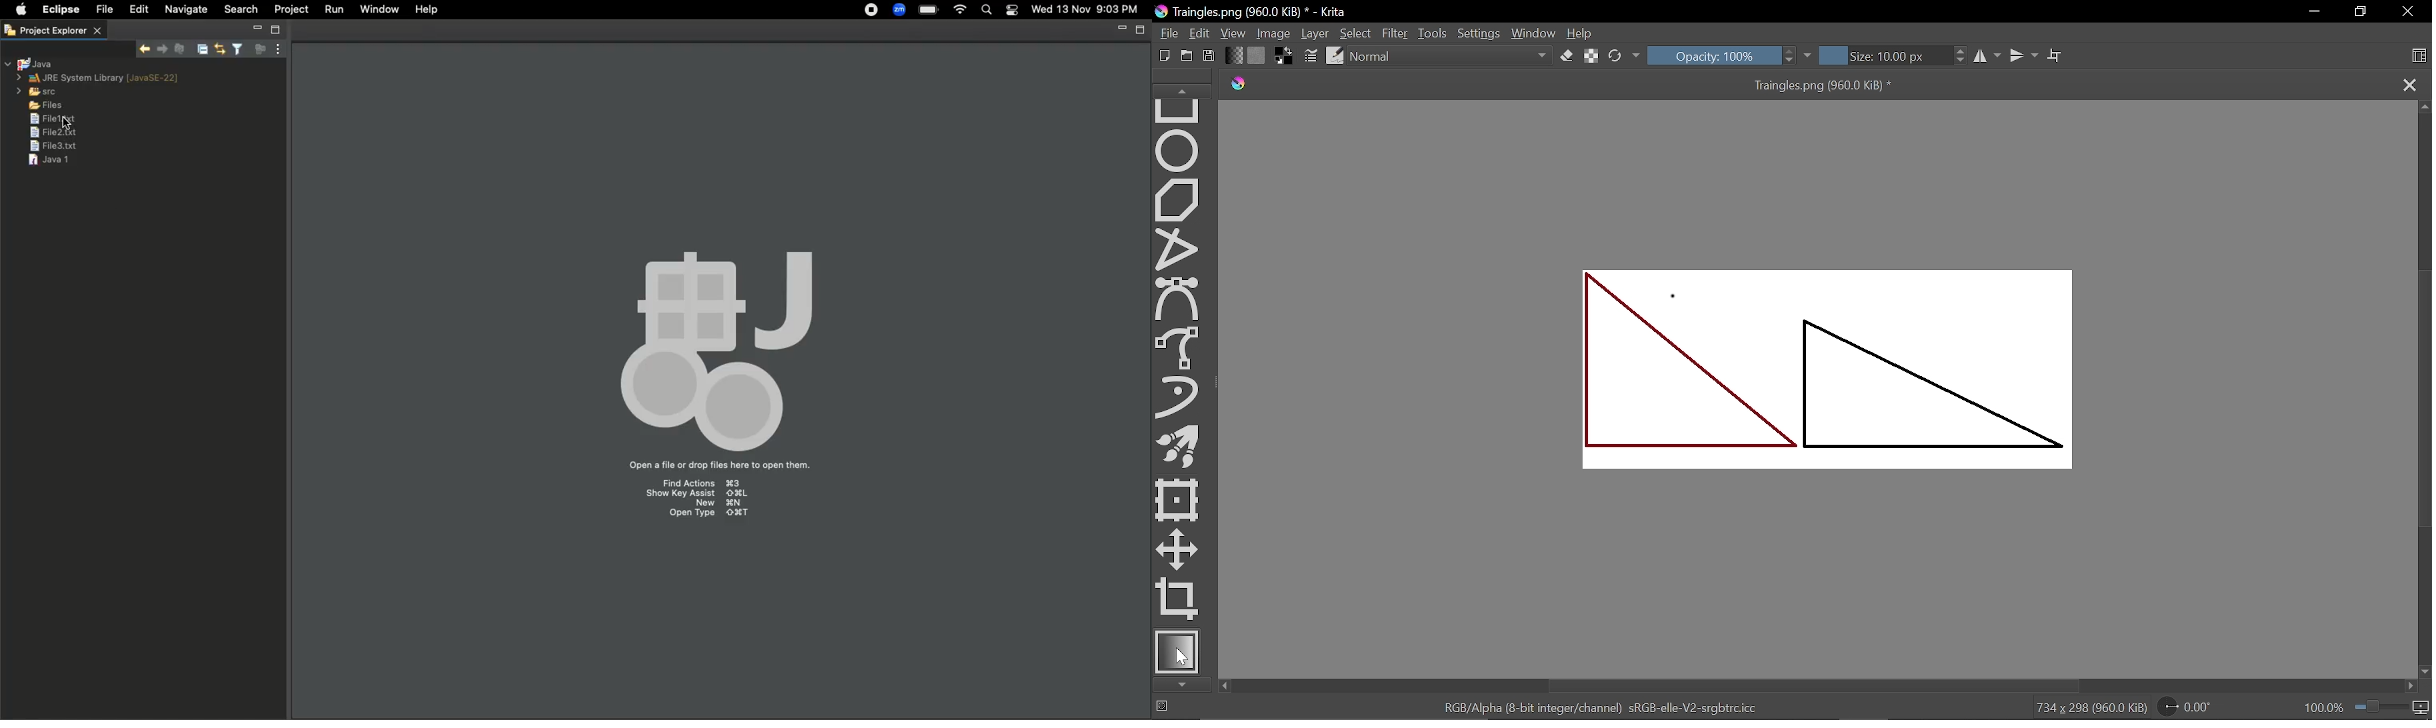 This screenshot has width=2436, height=728. What do you see at coordinates (2411, 685) in the screenshot?
I see `Move right` at bounding box center [2411, 685].